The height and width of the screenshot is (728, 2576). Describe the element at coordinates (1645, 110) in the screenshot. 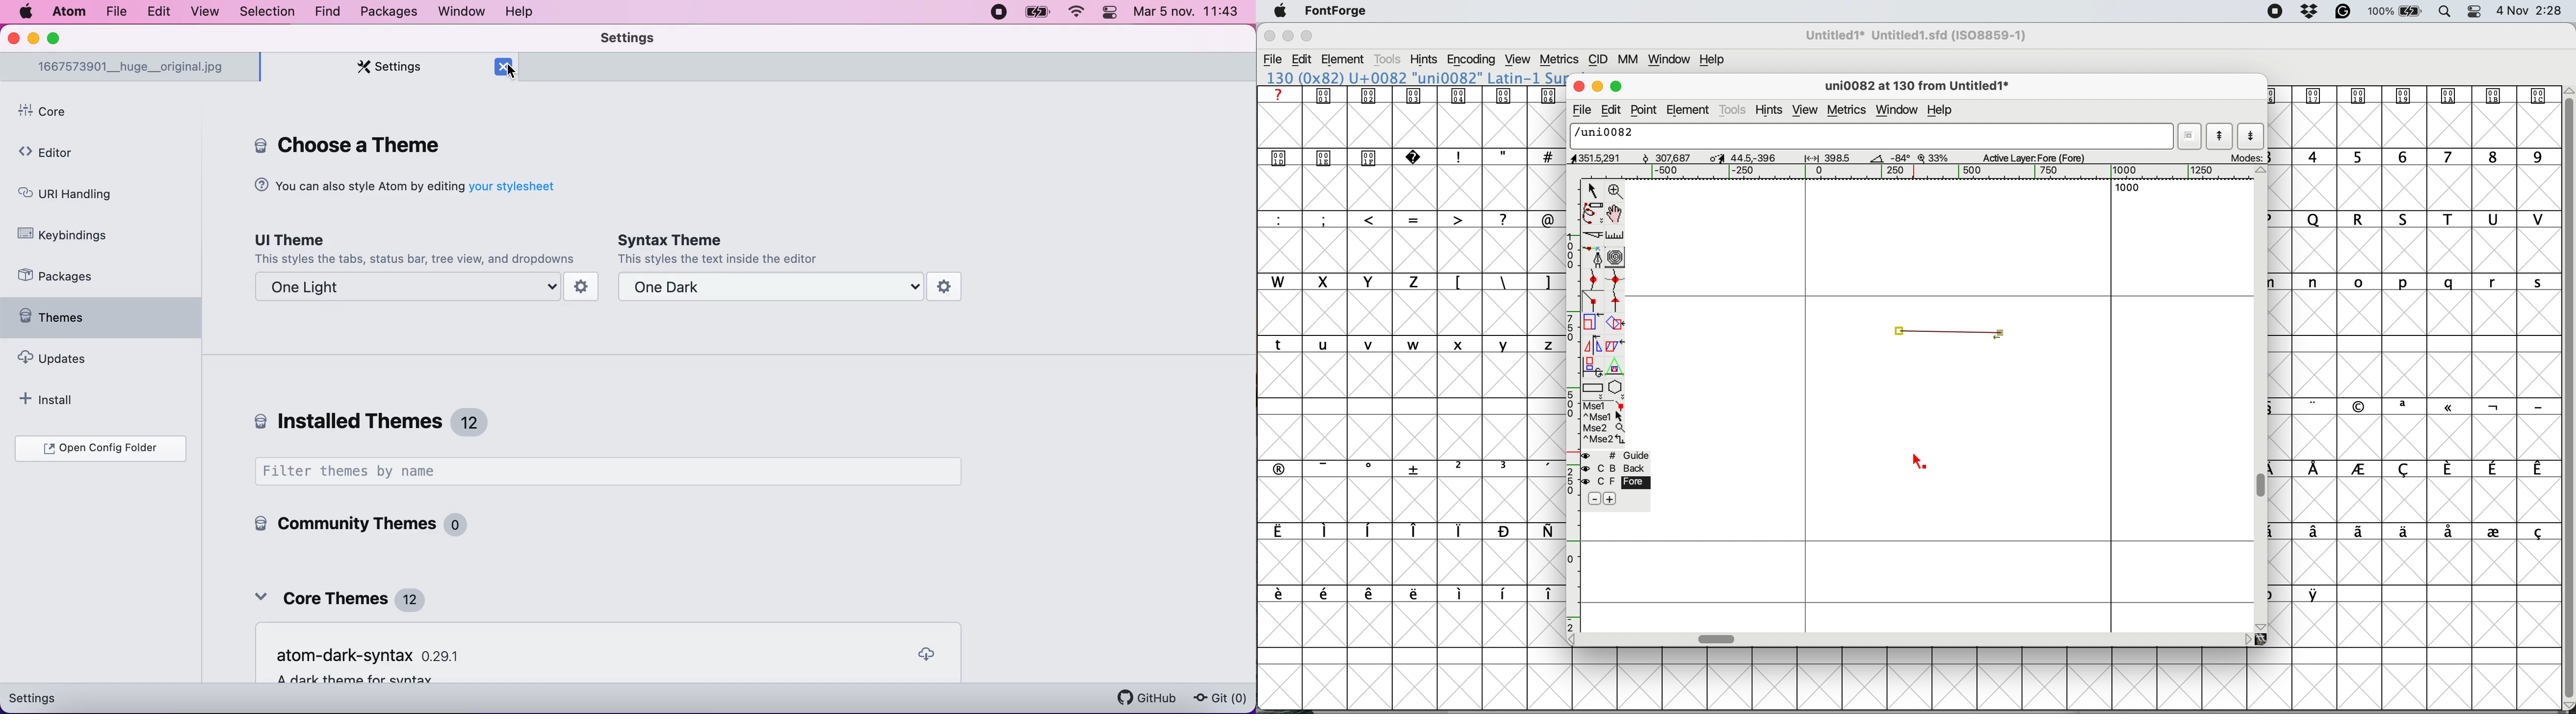

I see `point` at that location.